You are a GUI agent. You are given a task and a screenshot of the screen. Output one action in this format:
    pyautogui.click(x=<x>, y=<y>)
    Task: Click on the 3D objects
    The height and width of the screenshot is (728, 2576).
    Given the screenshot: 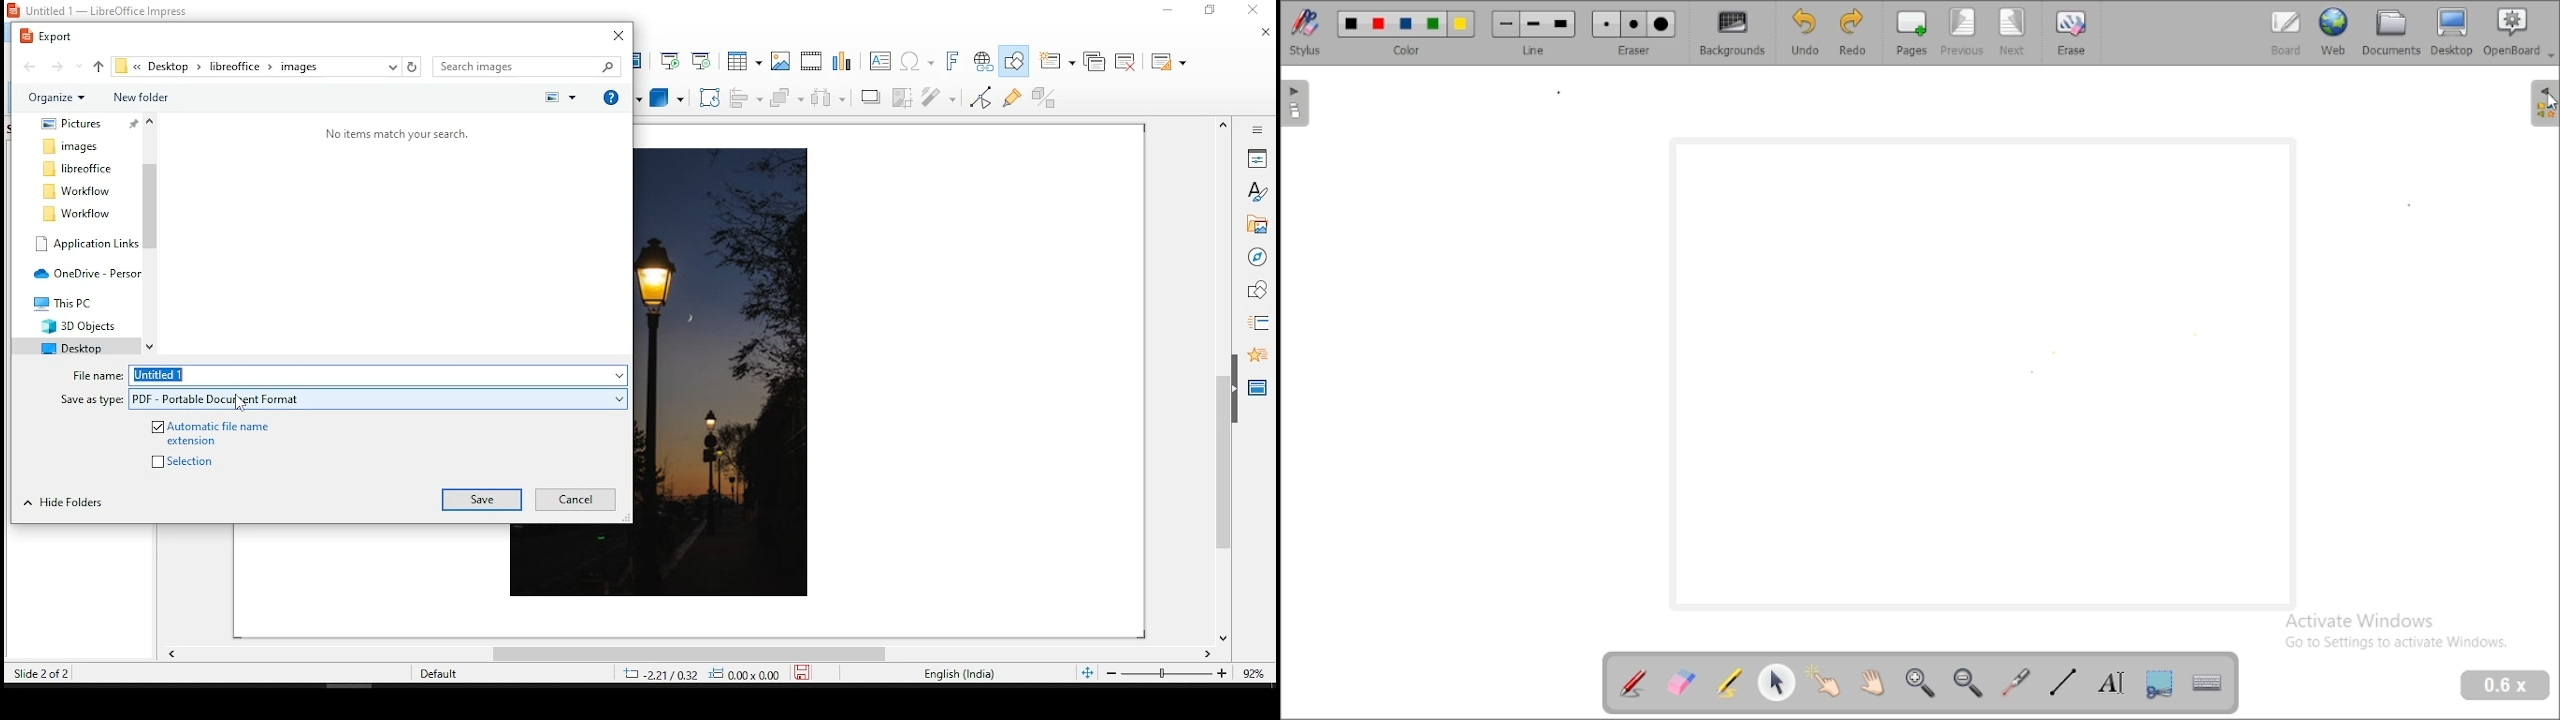 What is the action you would take?
    pyautogui.click(x=665, y=99)
    